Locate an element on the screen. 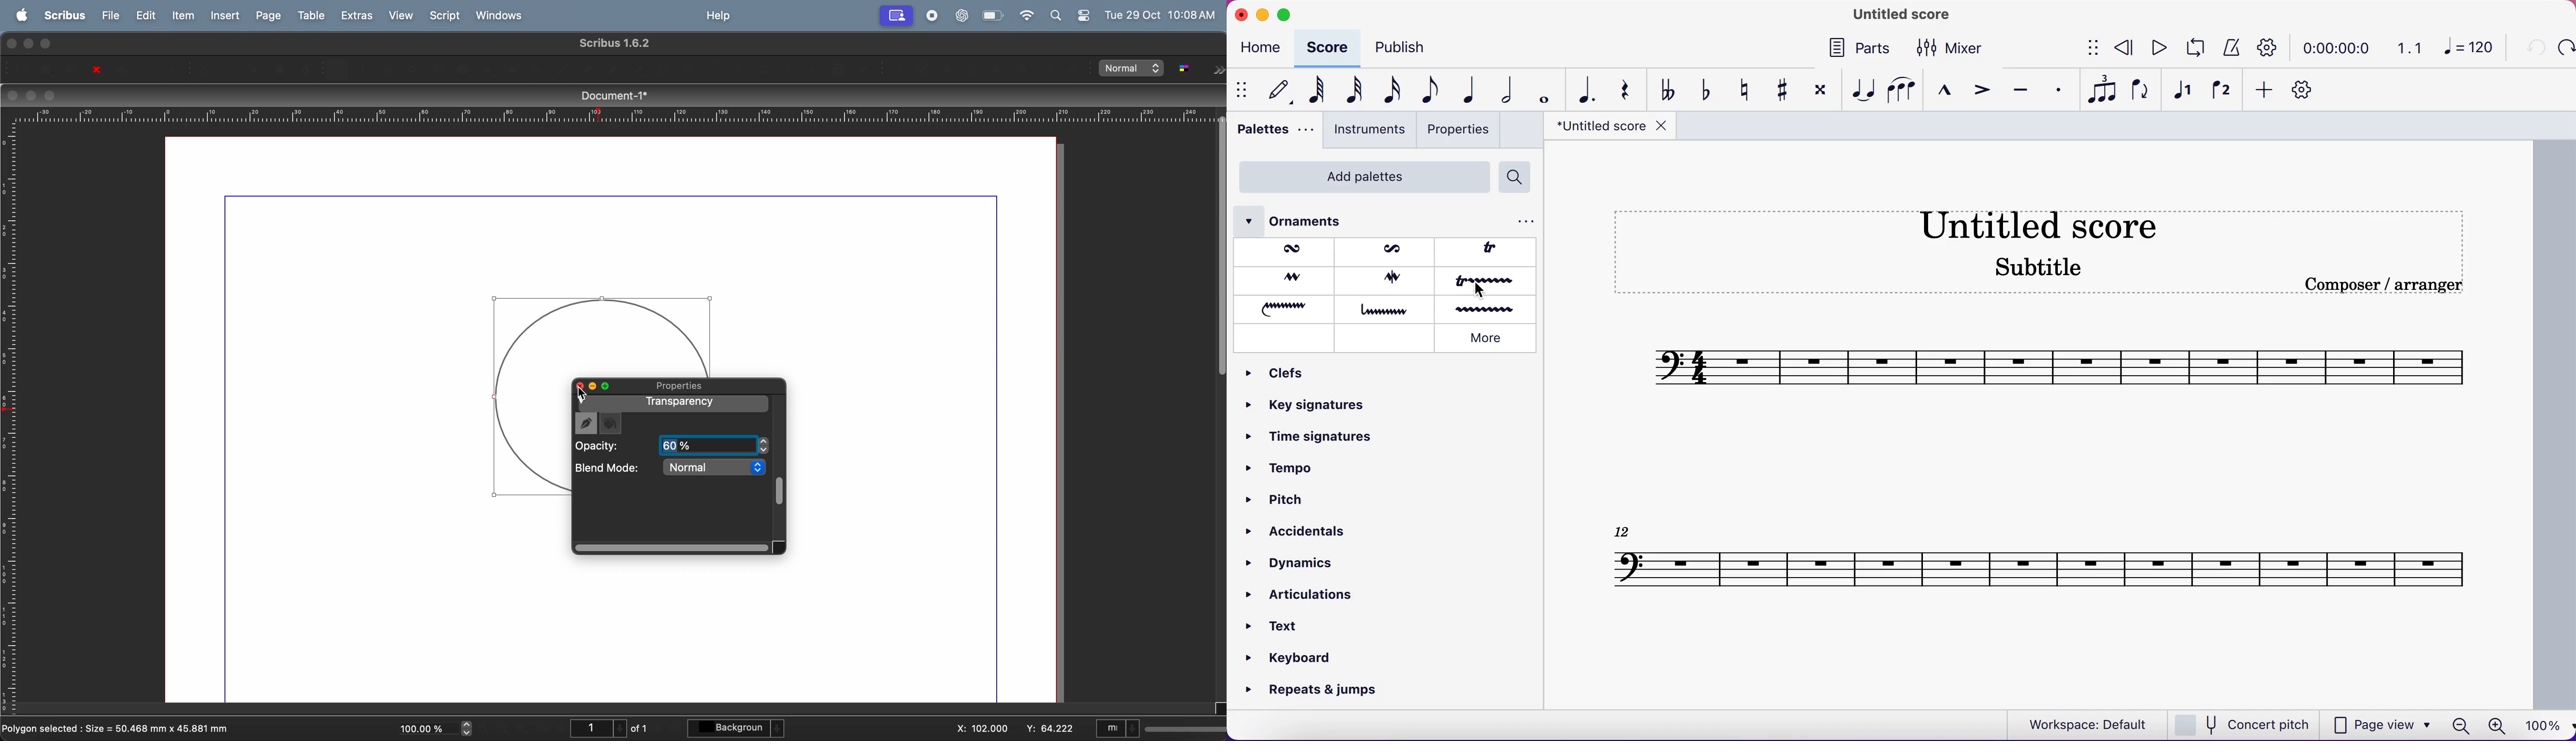  apple widgets is located at coordinates (1072, 14).